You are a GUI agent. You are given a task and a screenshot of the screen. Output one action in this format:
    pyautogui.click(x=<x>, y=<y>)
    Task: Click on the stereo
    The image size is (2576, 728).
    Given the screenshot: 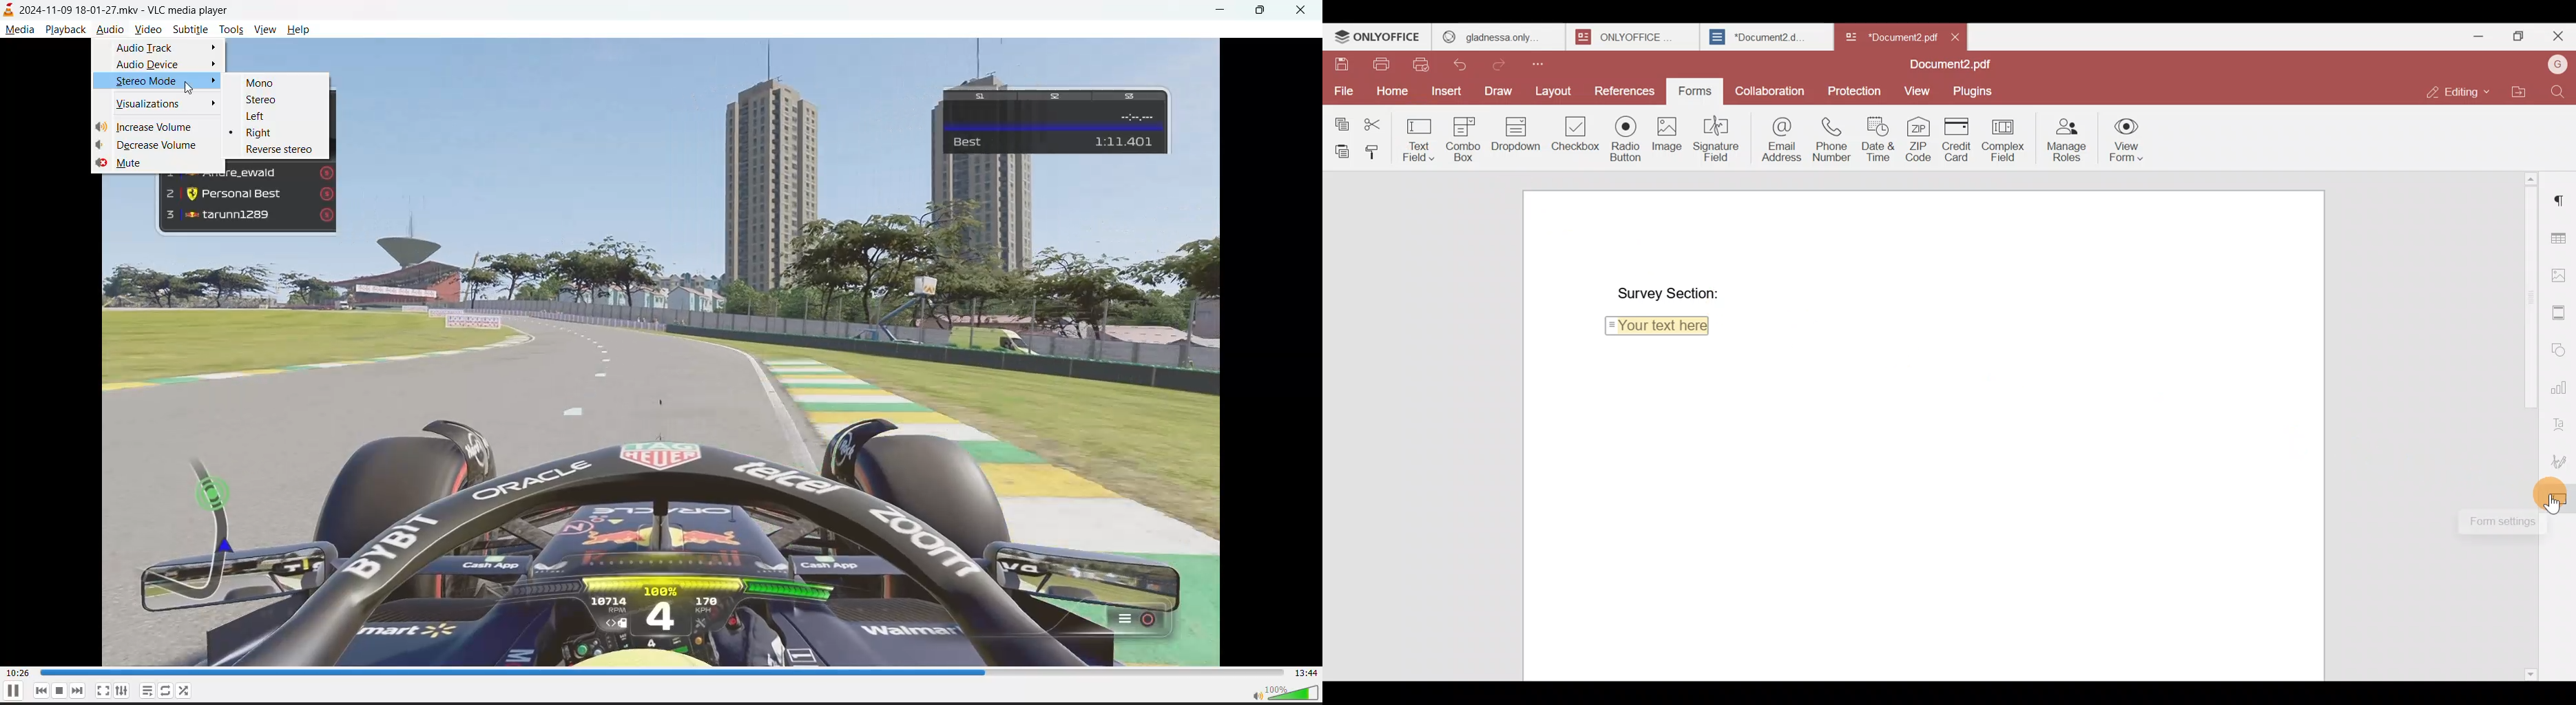 What is the action you would take?
    pyautogui.click(x=265, y=99)
    